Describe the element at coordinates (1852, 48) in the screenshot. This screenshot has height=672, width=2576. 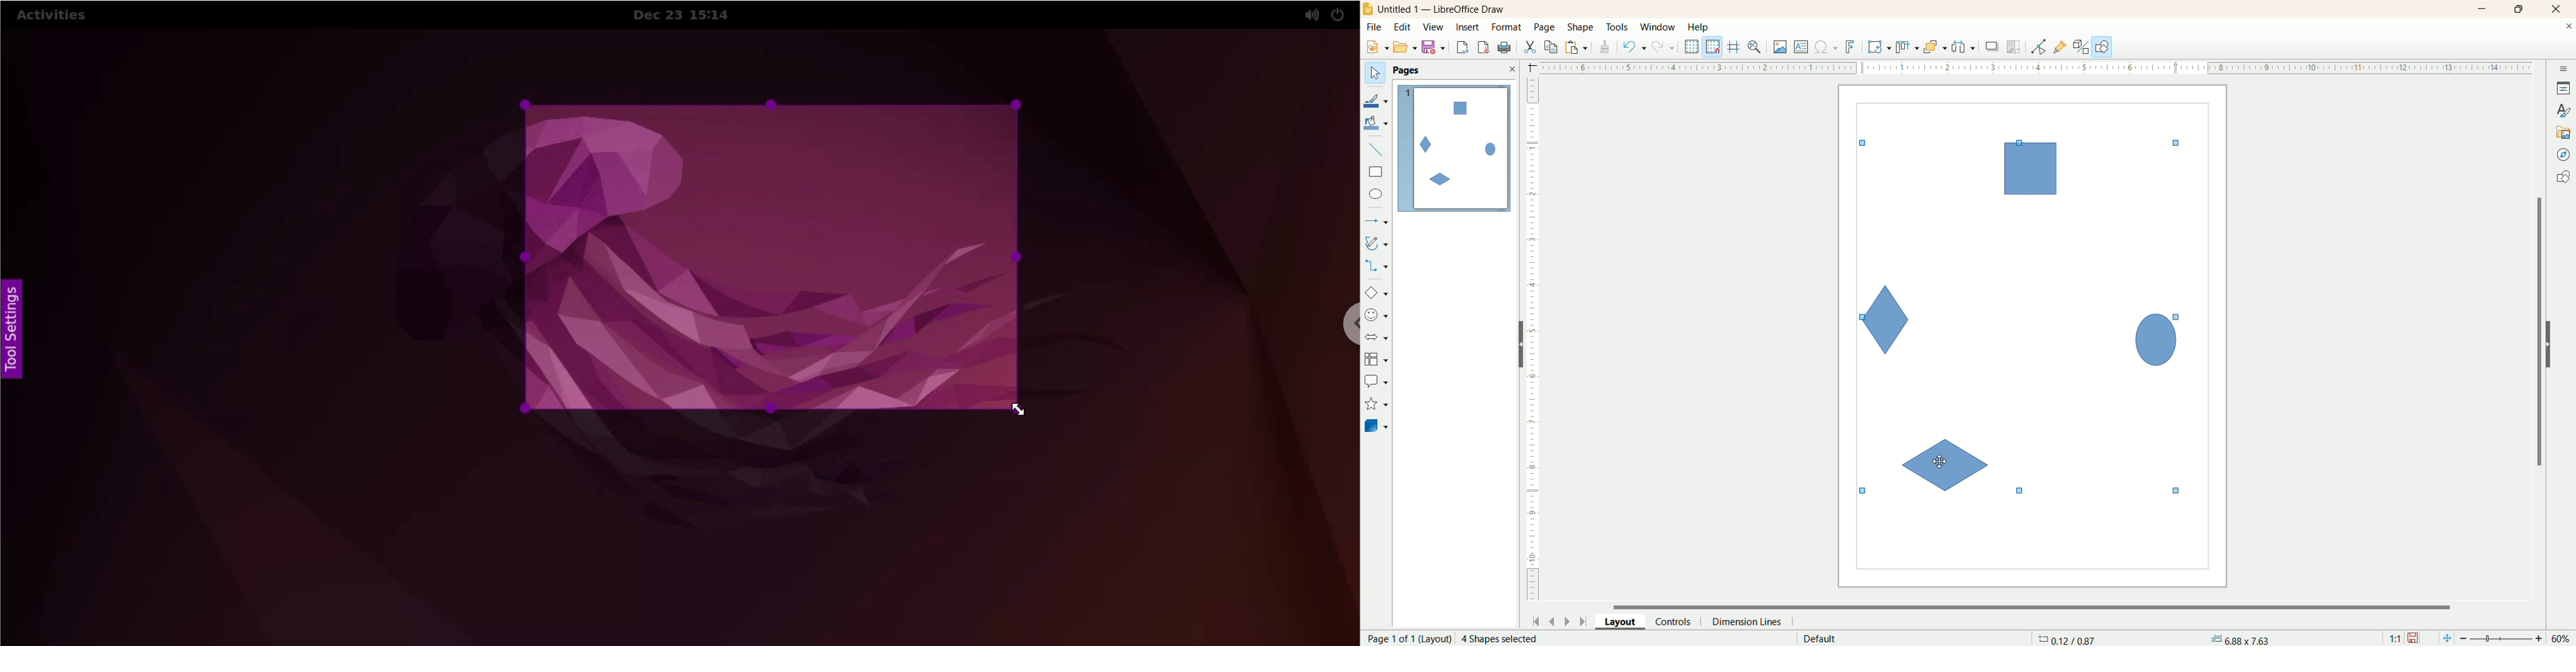
I see `fontwork text` at that location.